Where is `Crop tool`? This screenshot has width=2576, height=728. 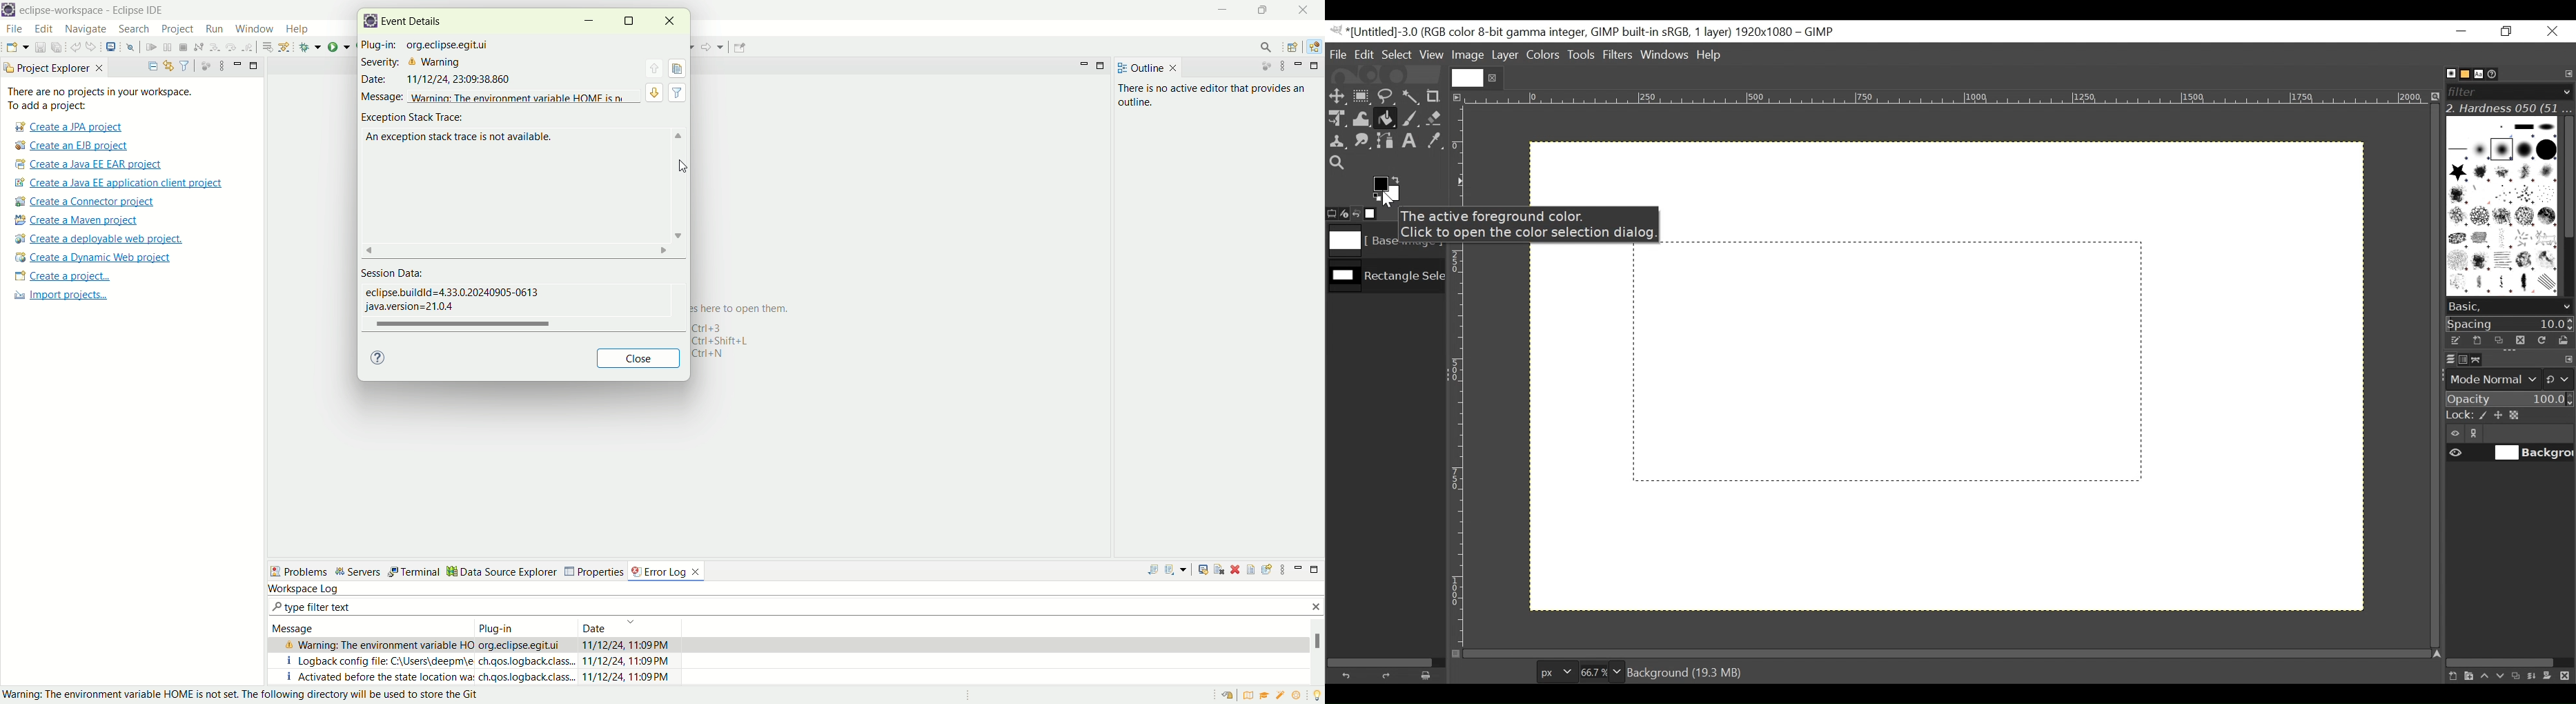
Crop tool is located at coordinates (1439, 96).